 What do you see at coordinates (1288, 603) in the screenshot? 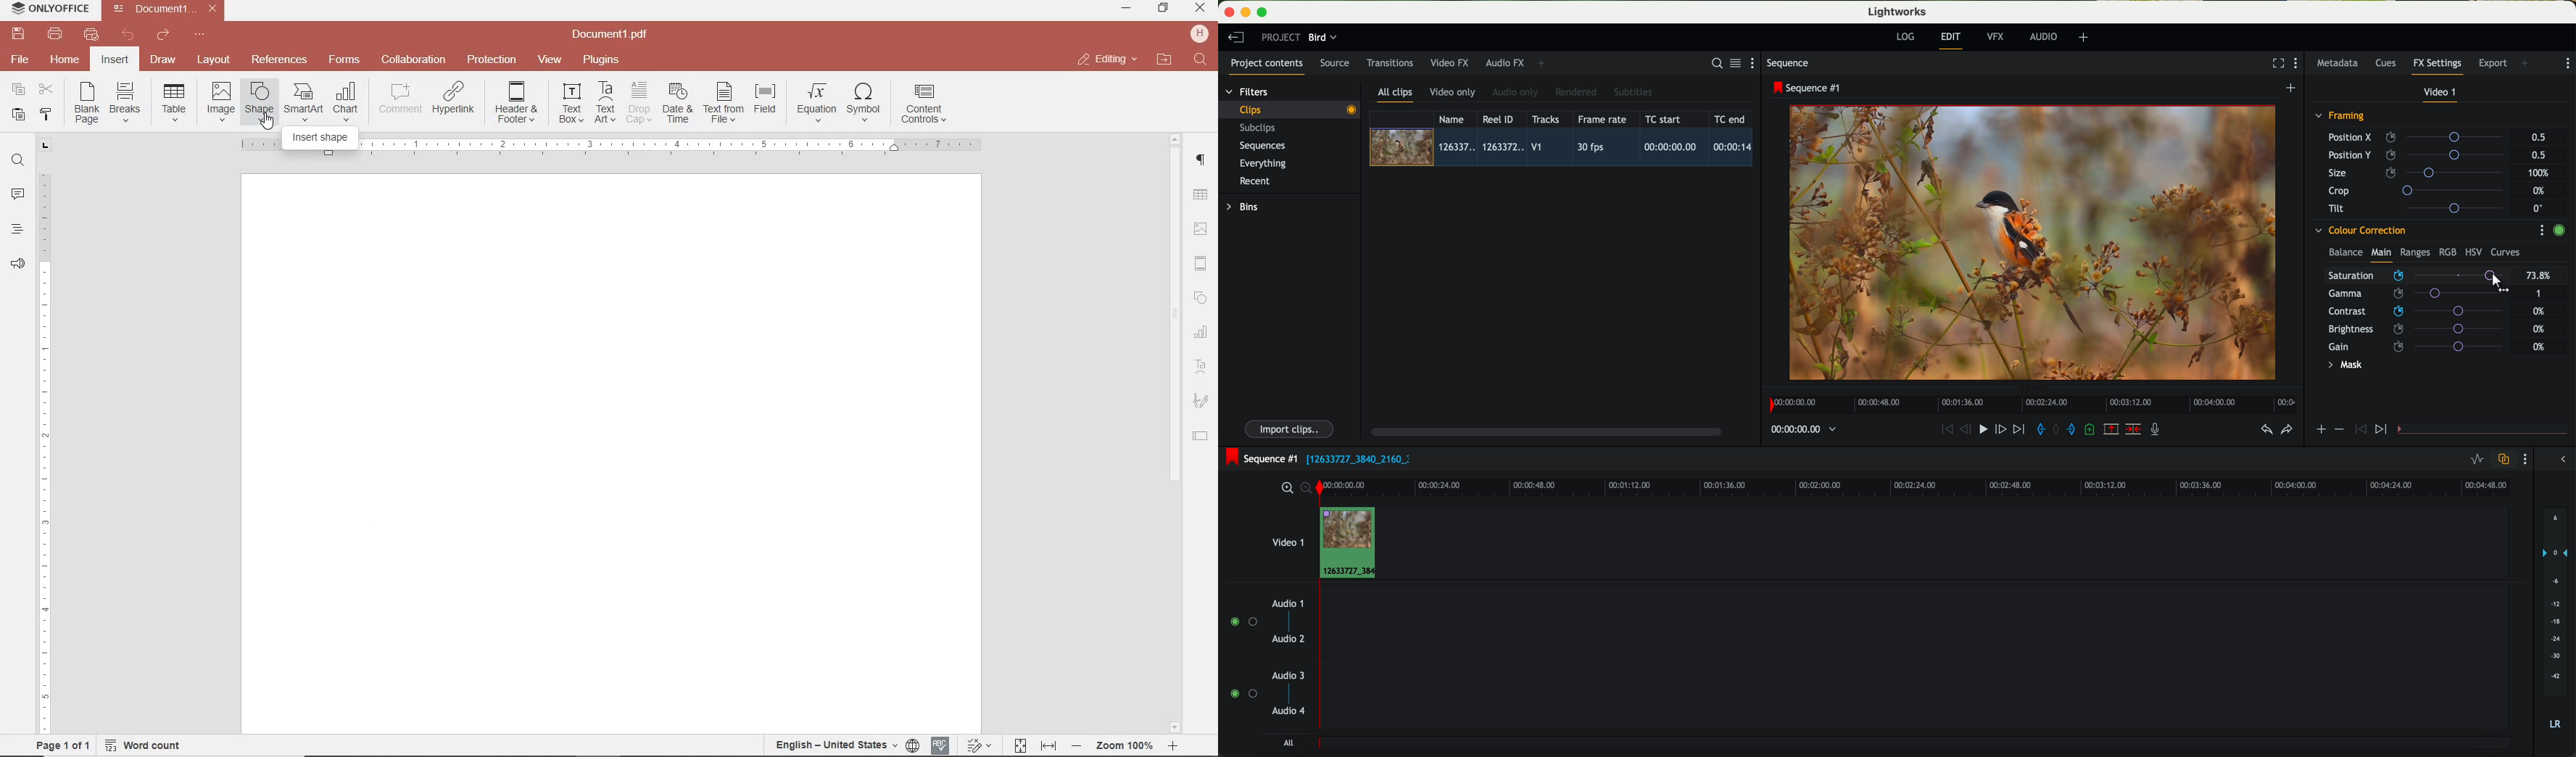
I see `audio 1` at bounding box center [1288, 603].